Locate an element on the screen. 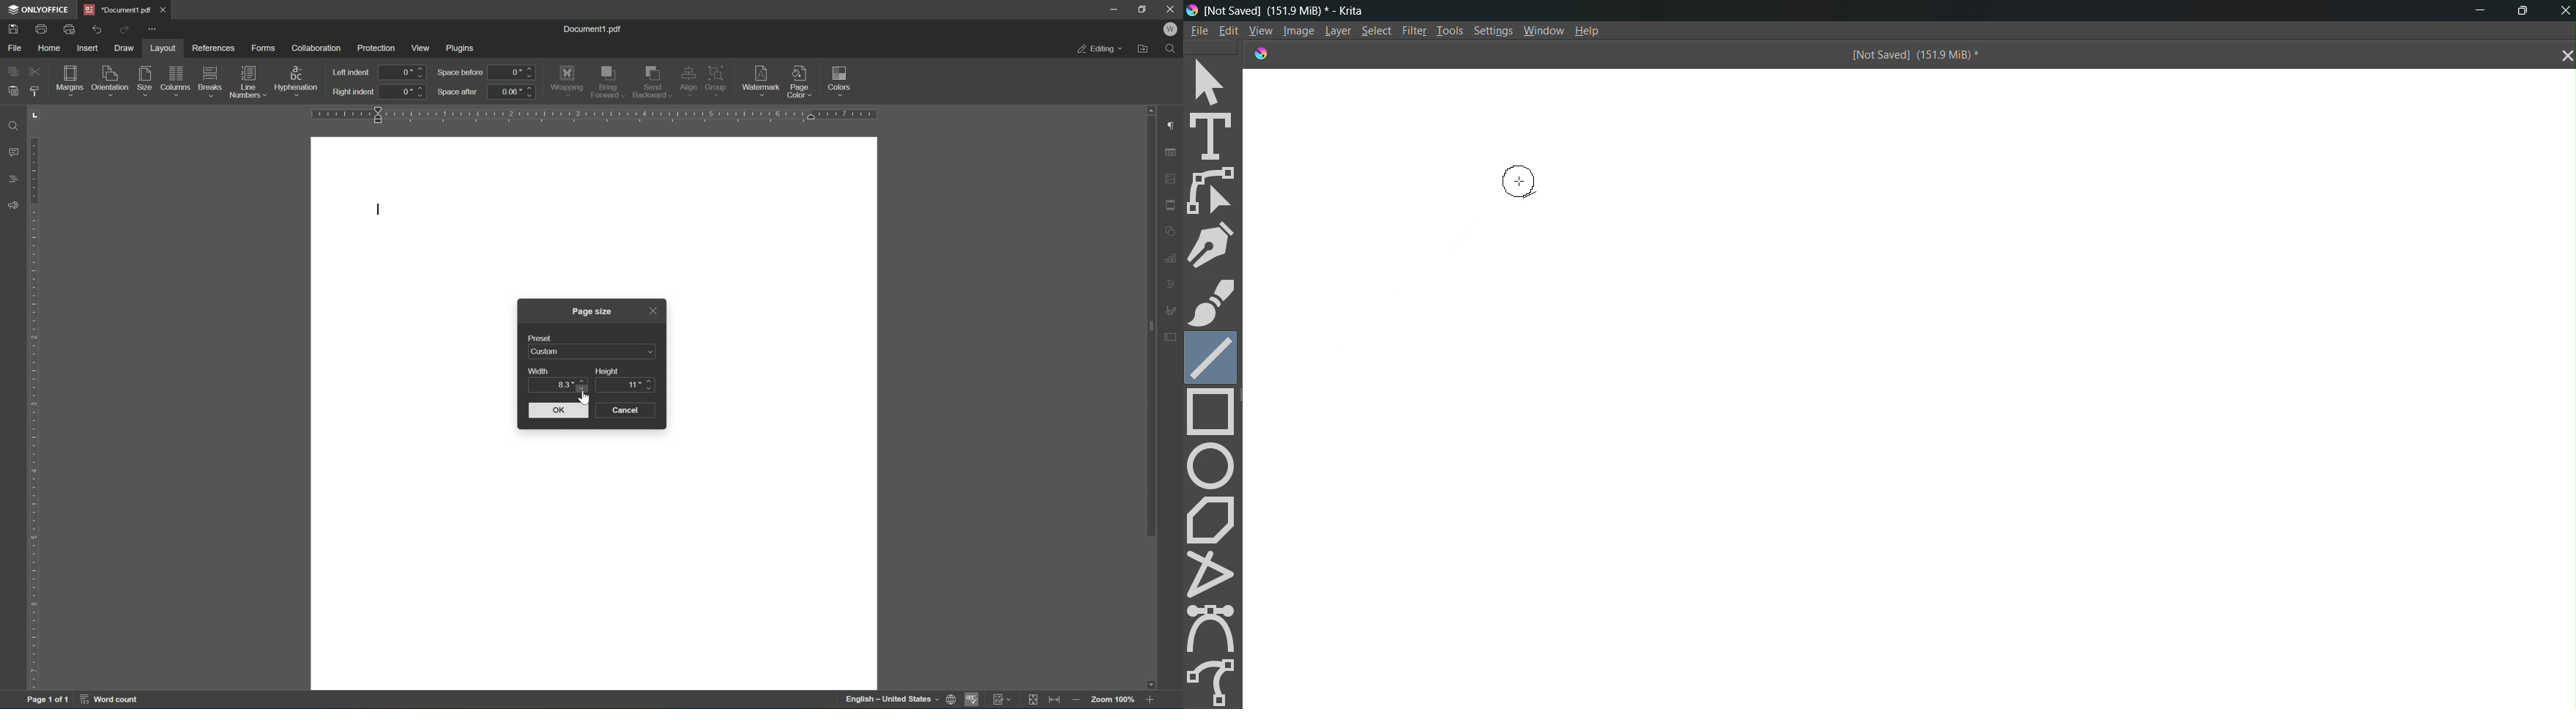 This screenshot has height=728, width=2576. Settings is located at coordinates (1494, 32).